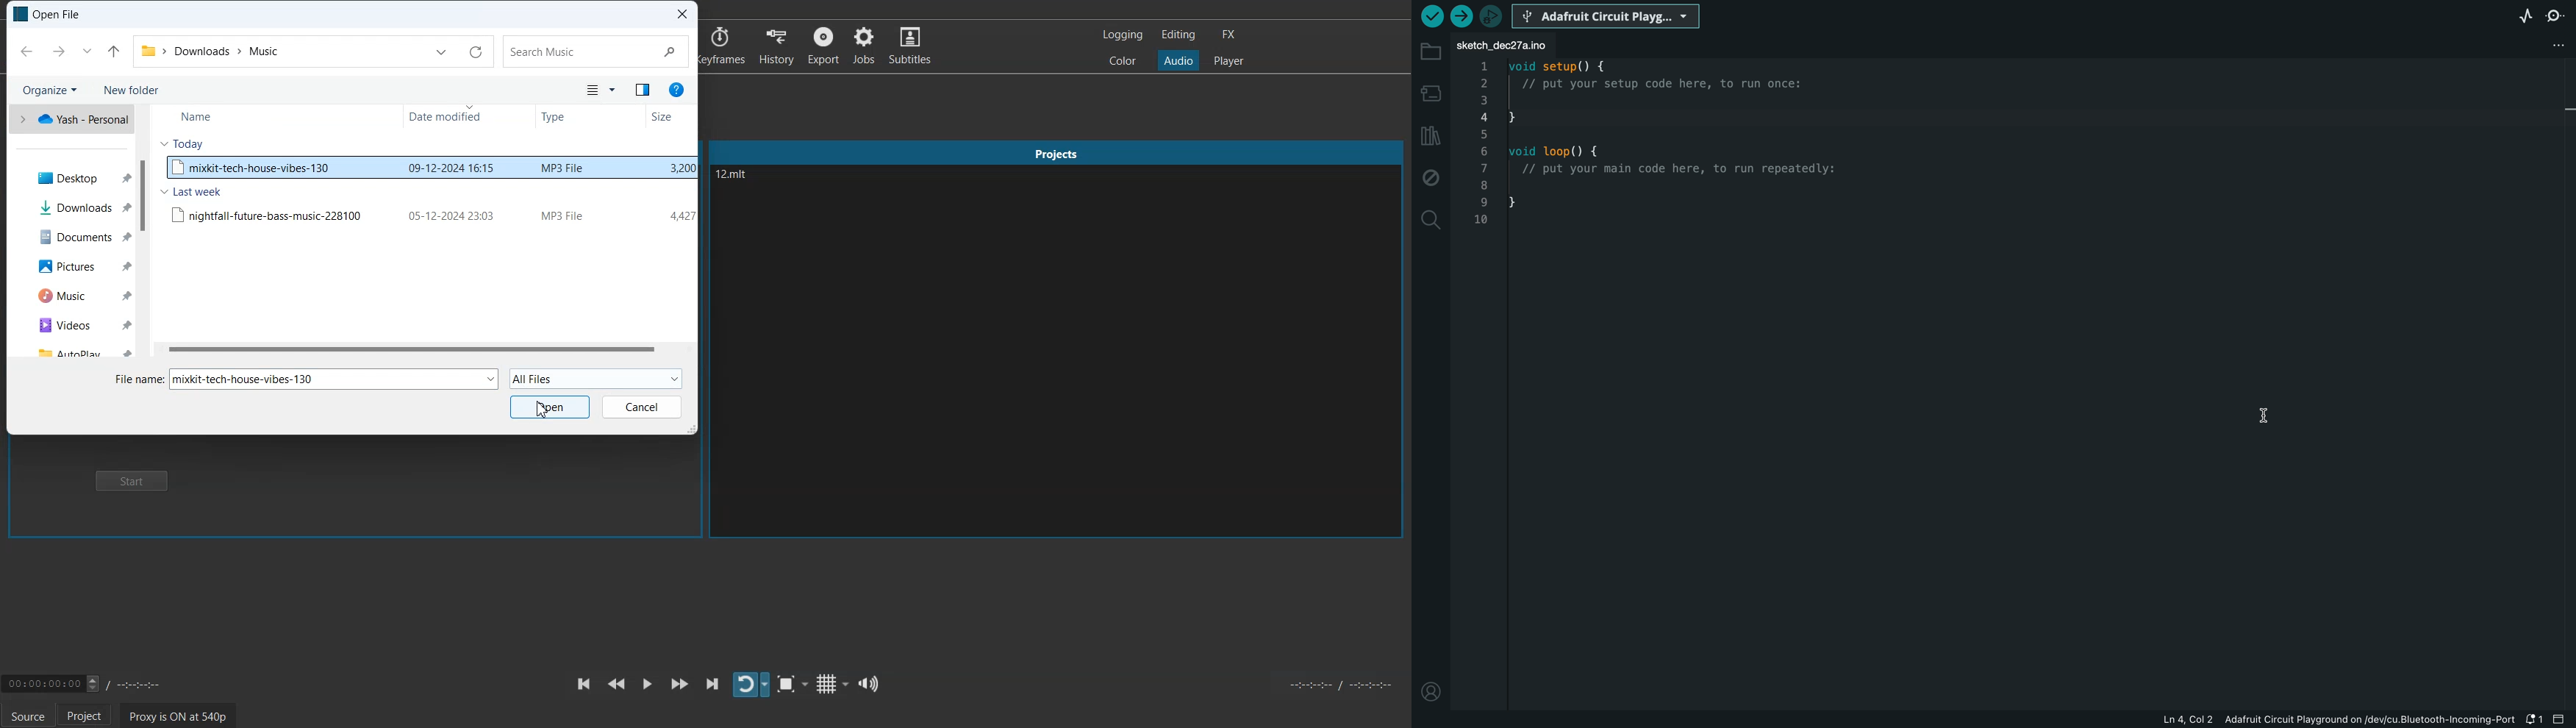 This screenshot has height=728, width=2576. What do you see at coordinates (596, 377) in the screenshot?
I see `All Files` at bounding box center [596, 377].